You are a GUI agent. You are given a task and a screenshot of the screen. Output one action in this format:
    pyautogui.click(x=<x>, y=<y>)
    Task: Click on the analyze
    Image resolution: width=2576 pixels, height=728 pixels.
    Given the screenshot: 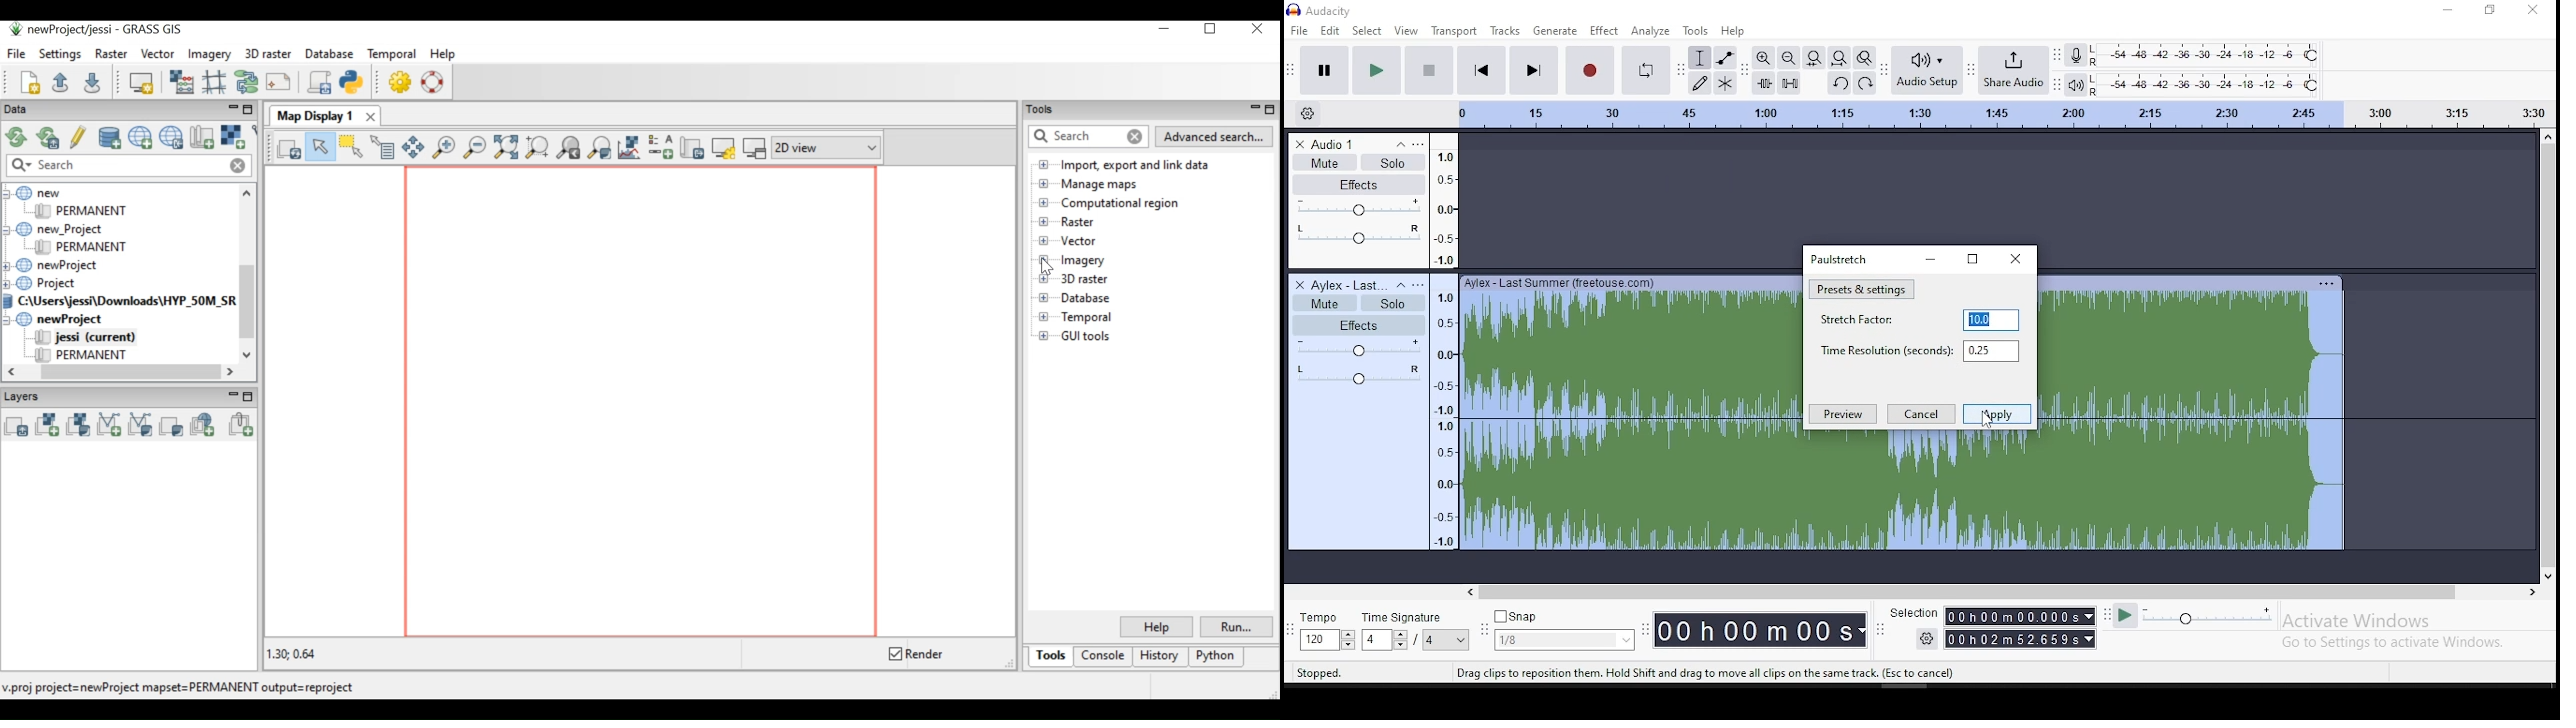 What is the action you would take?
    pyautogui.click(x=1651, y=30)
    